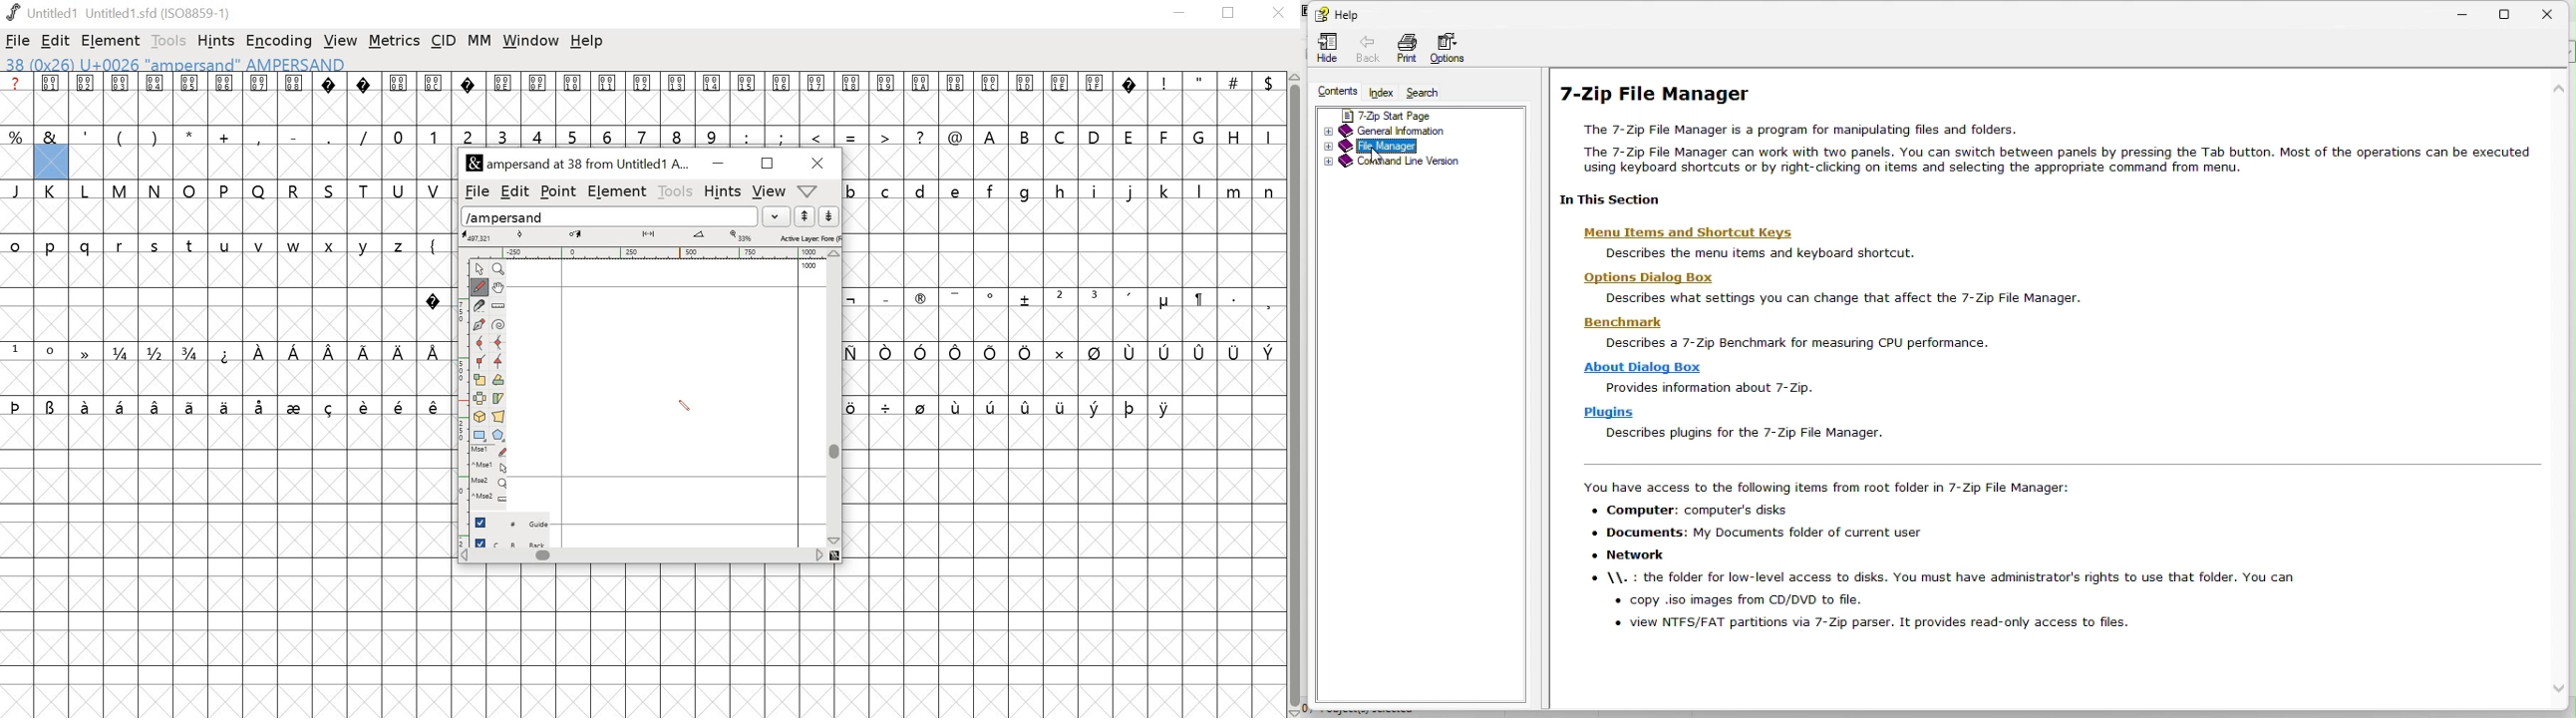 This screenshot has height=728, width=2576. Describe the element at coordinates (956, 296) in the screenshot. I see `symbol` at that location.